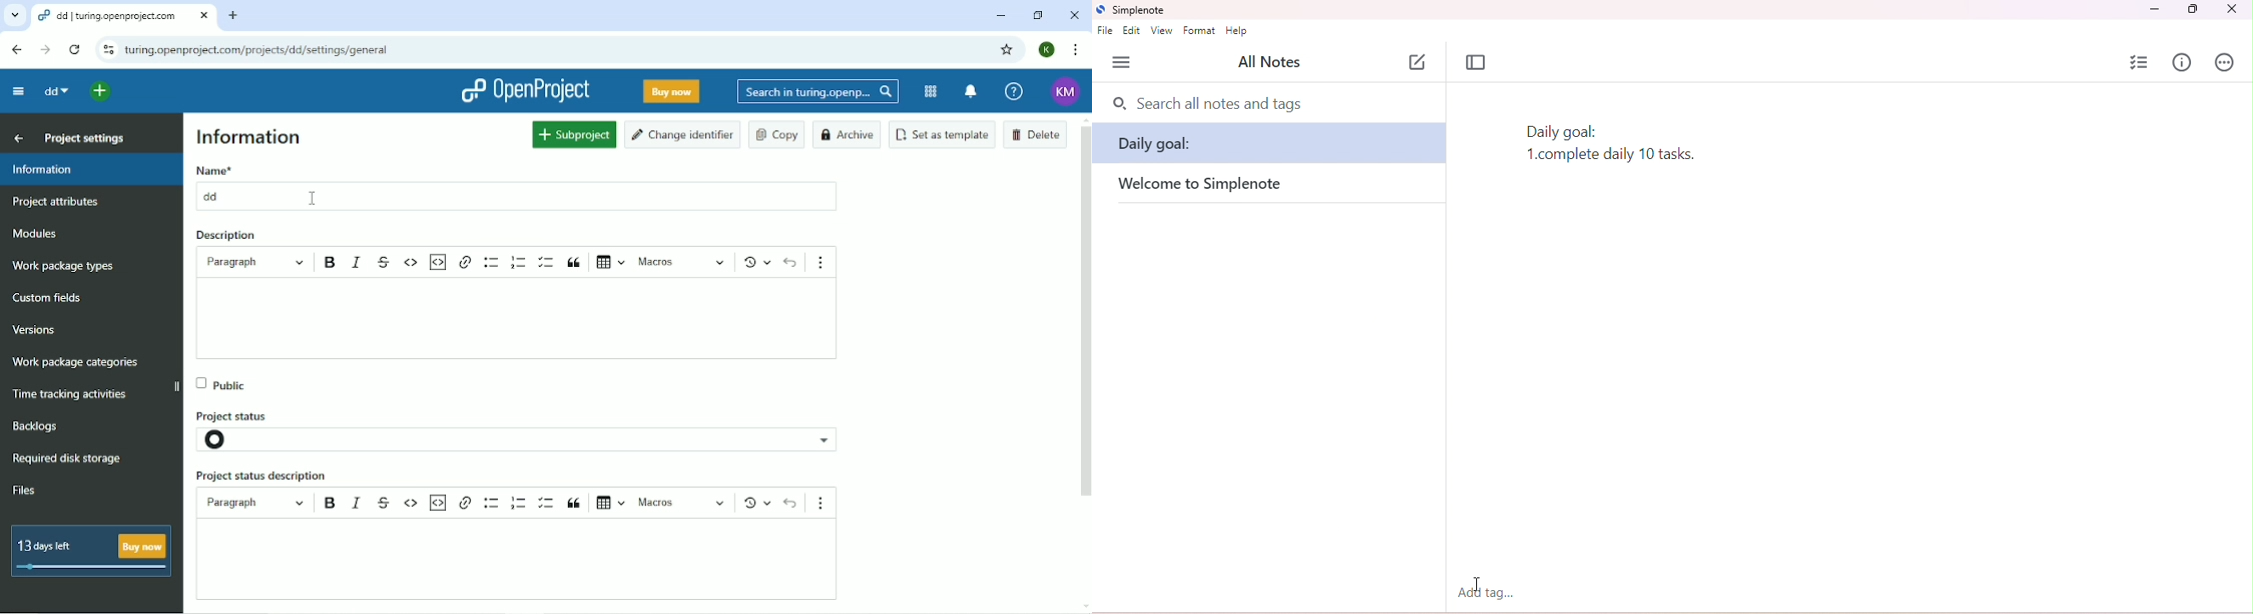 This screenshot has height=616, width=2268. I want to click on insert checklist, so click(2141, 63).